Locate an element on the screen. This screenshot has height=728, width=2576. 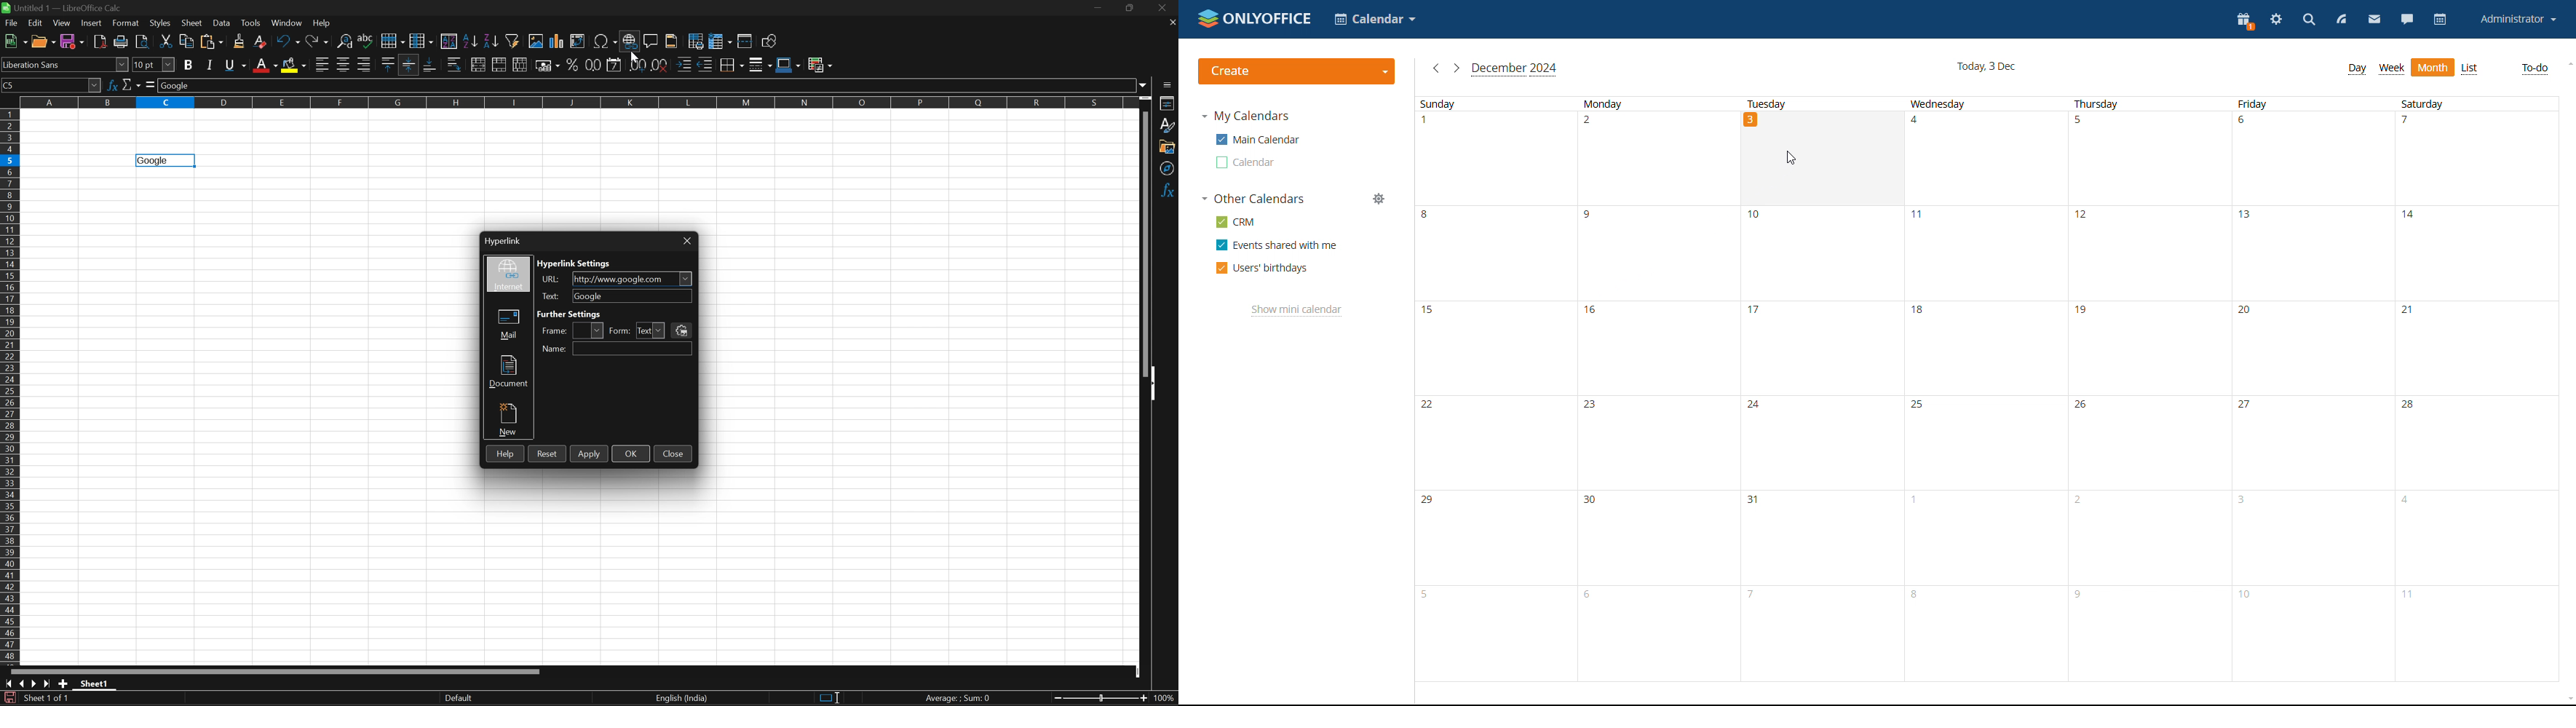
Insert chart is located at coordinates (555, 40).